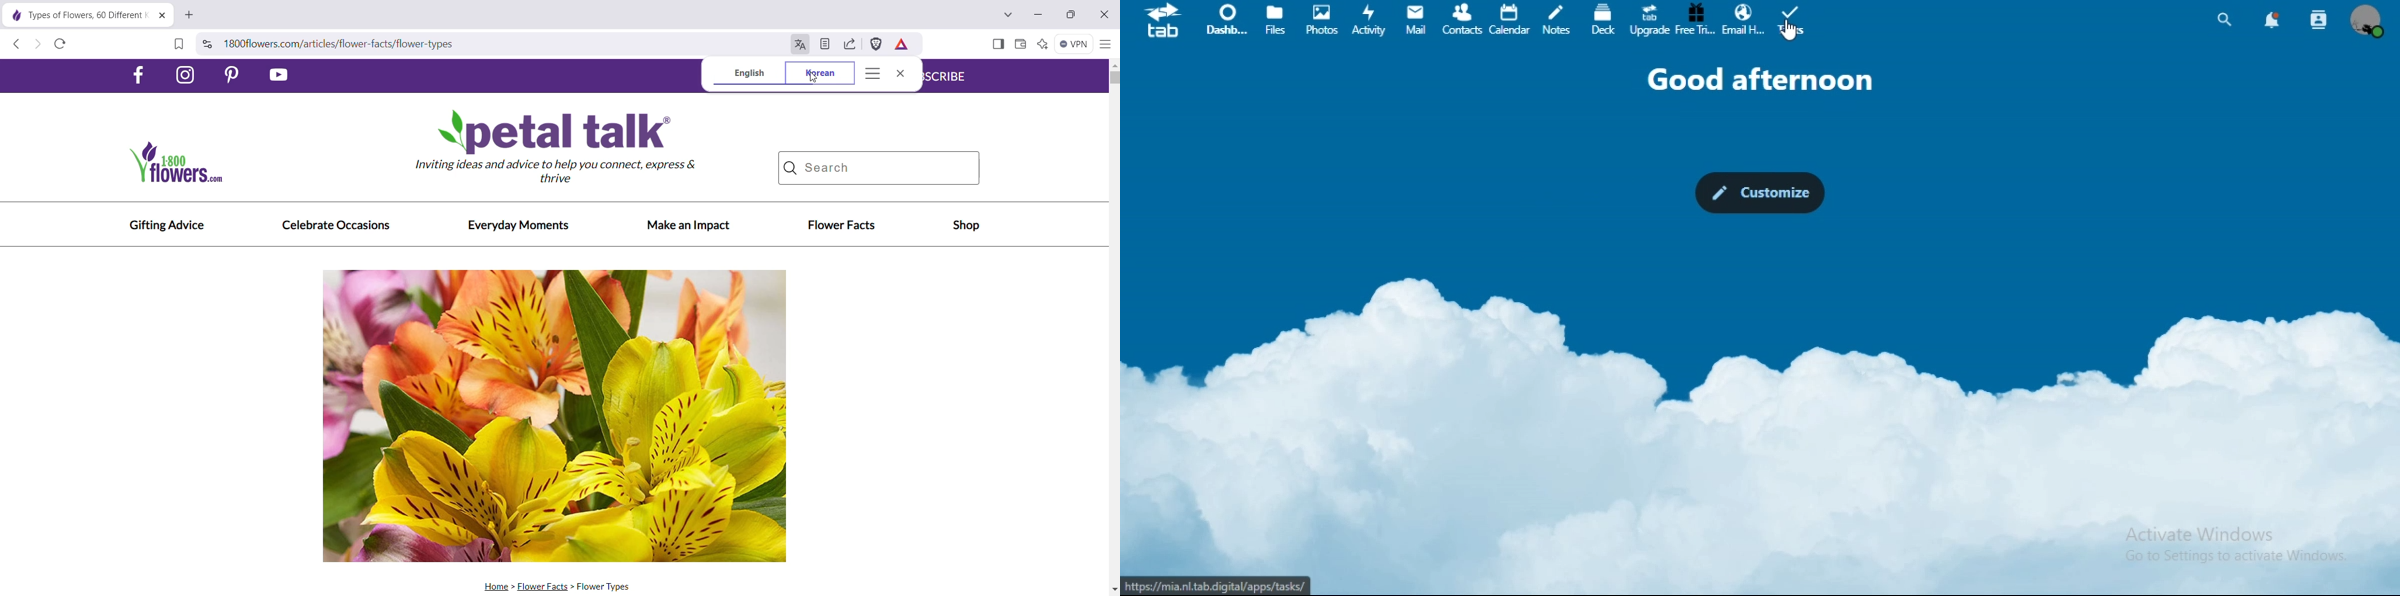  What do you see at coordinates (824, 44) in the screenshot?
I see `Turn on Speedreader` at bounding box center [824, 44].